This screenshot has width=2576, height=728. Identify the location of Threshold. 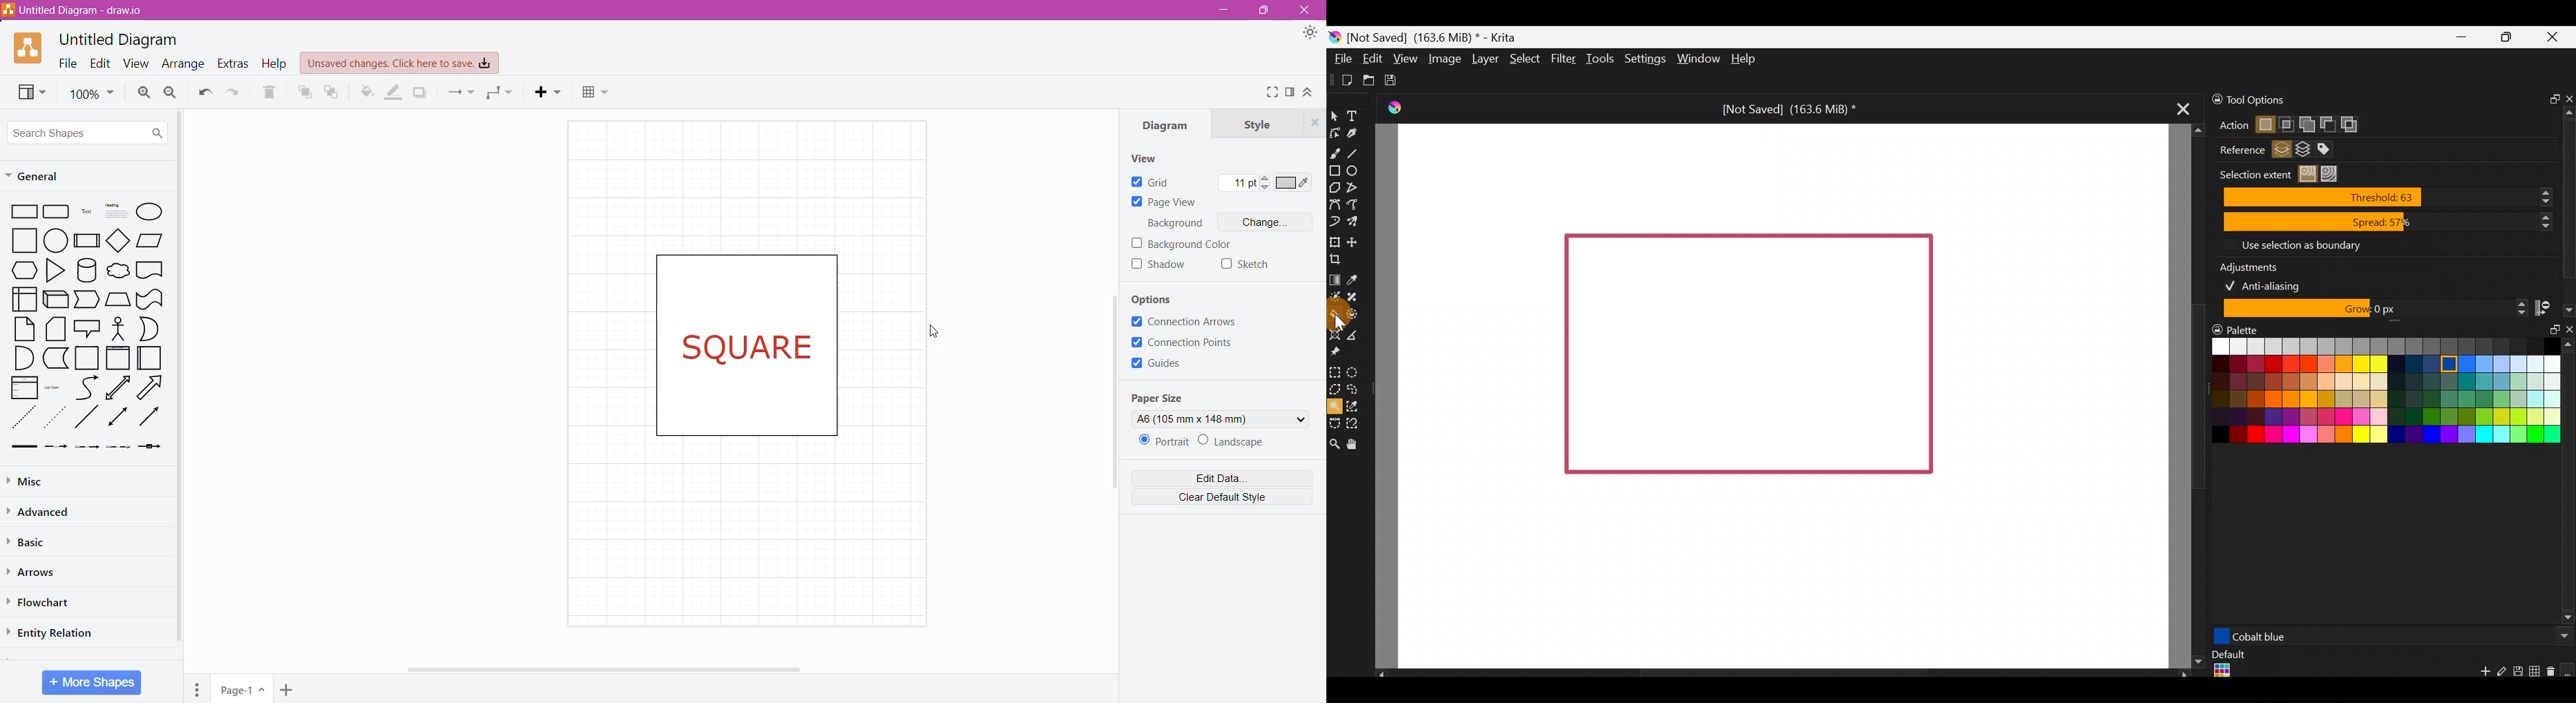
(2392, 197).